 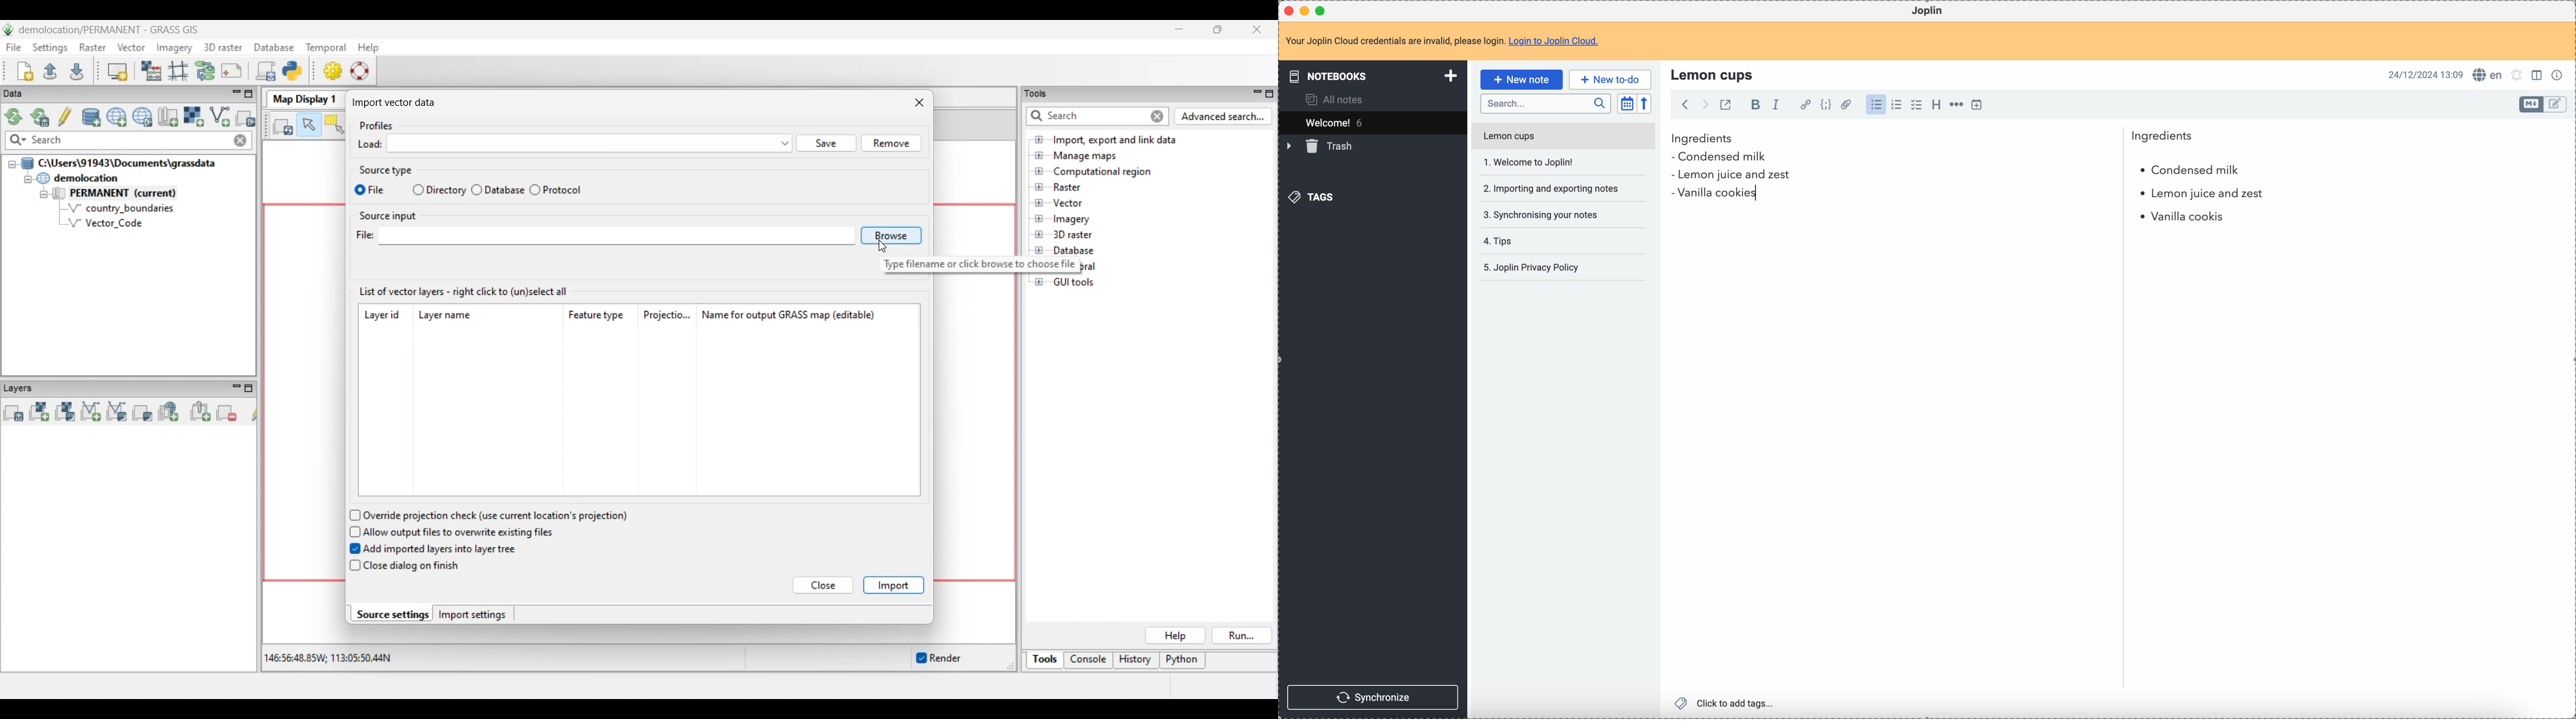 I want to click on note properties, so click(x=2560, y=74).